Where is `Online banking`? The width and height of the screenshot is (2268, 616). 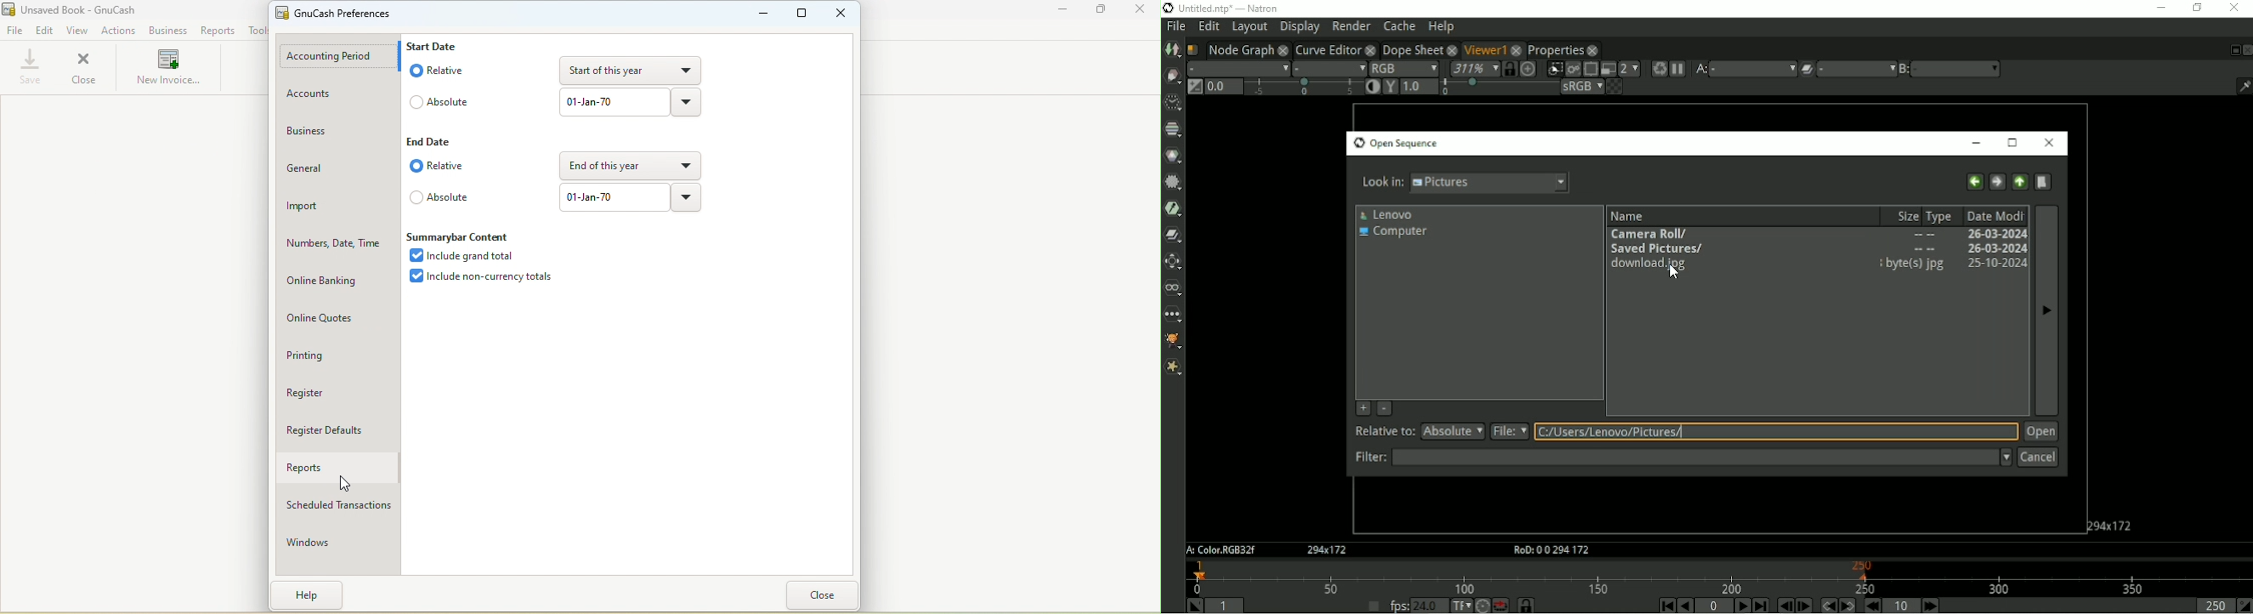 Online banking is located at coordinates (338, 282).